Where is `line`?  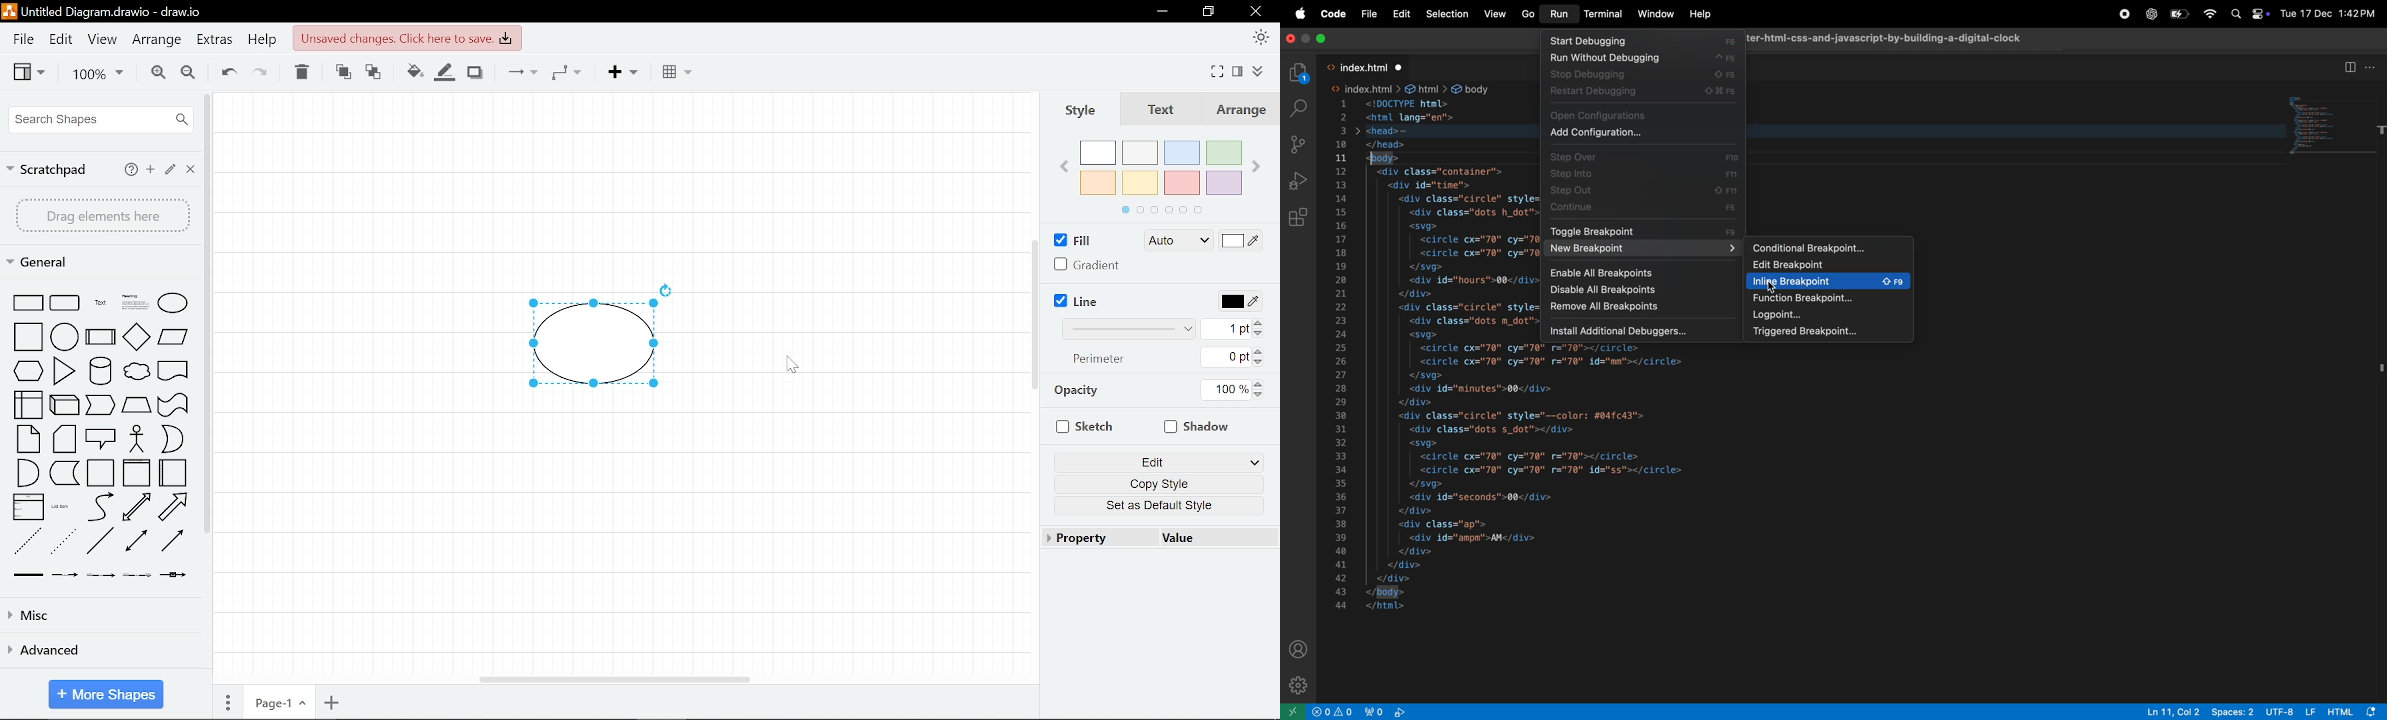 line is located at coordinates (98, 542).